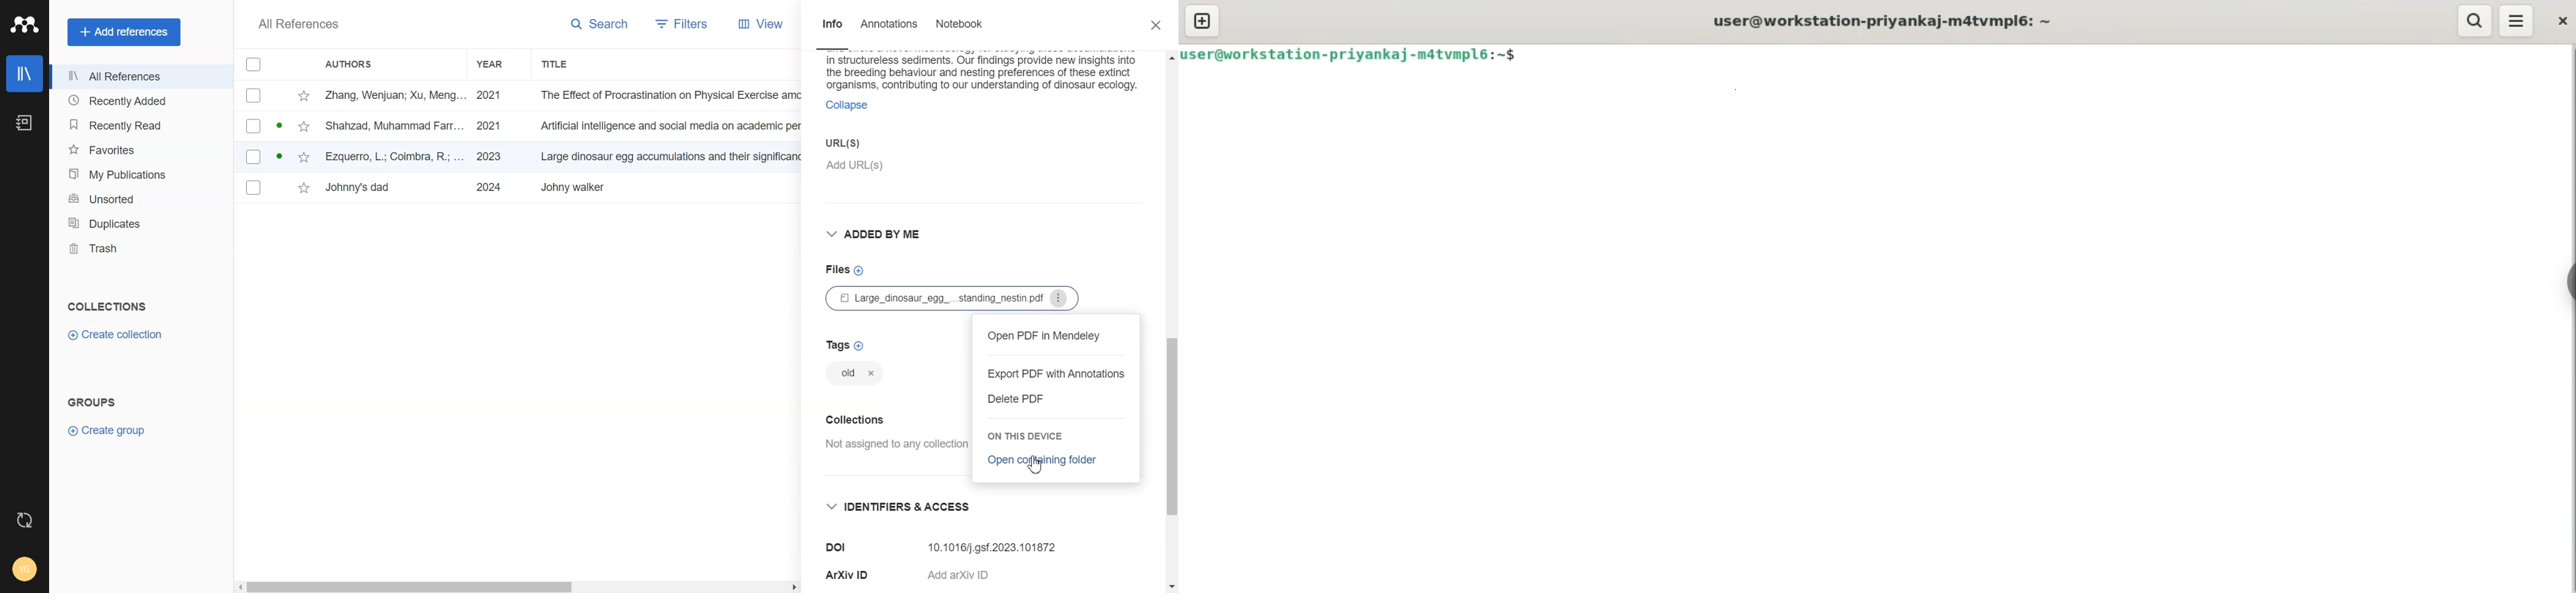 Image resolution: width=2576 pixels, height=616 pixels. What do you see at coordinates (396, 126) in the screenshot?
I see `Shahzad, Muhammad` at bounding box center [396, 126].